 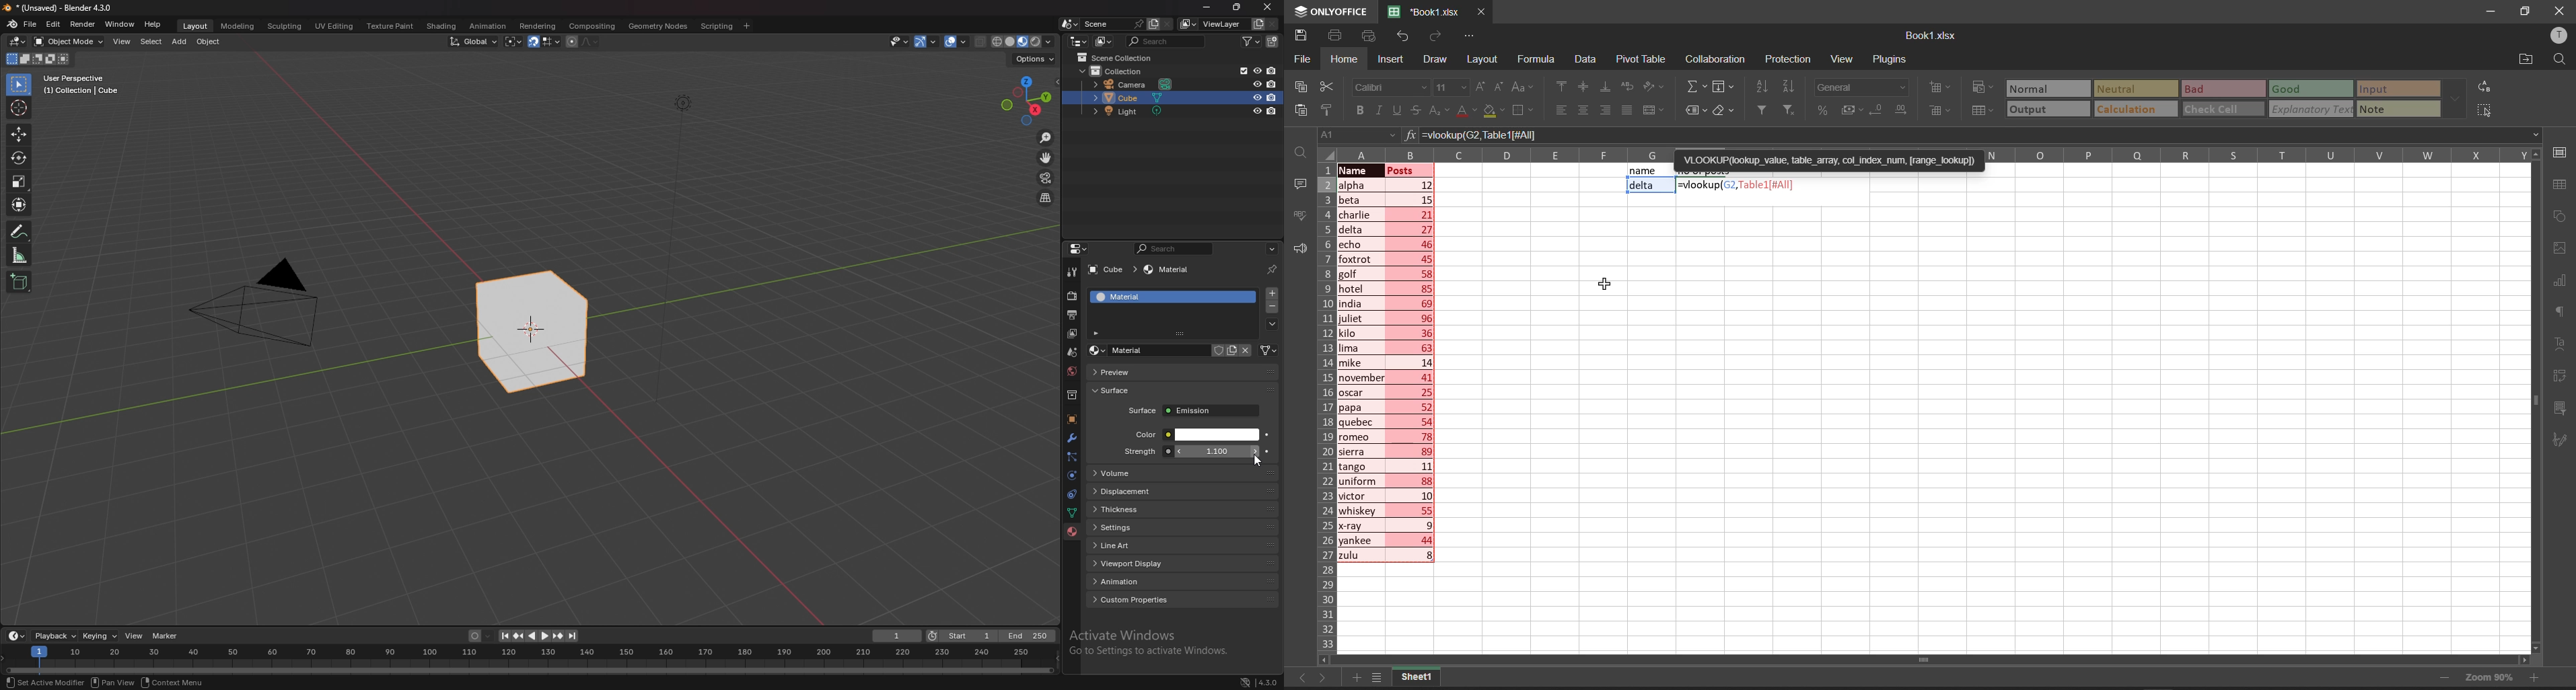 I want to click on add viewlayer, so click(x=1259, y=23).